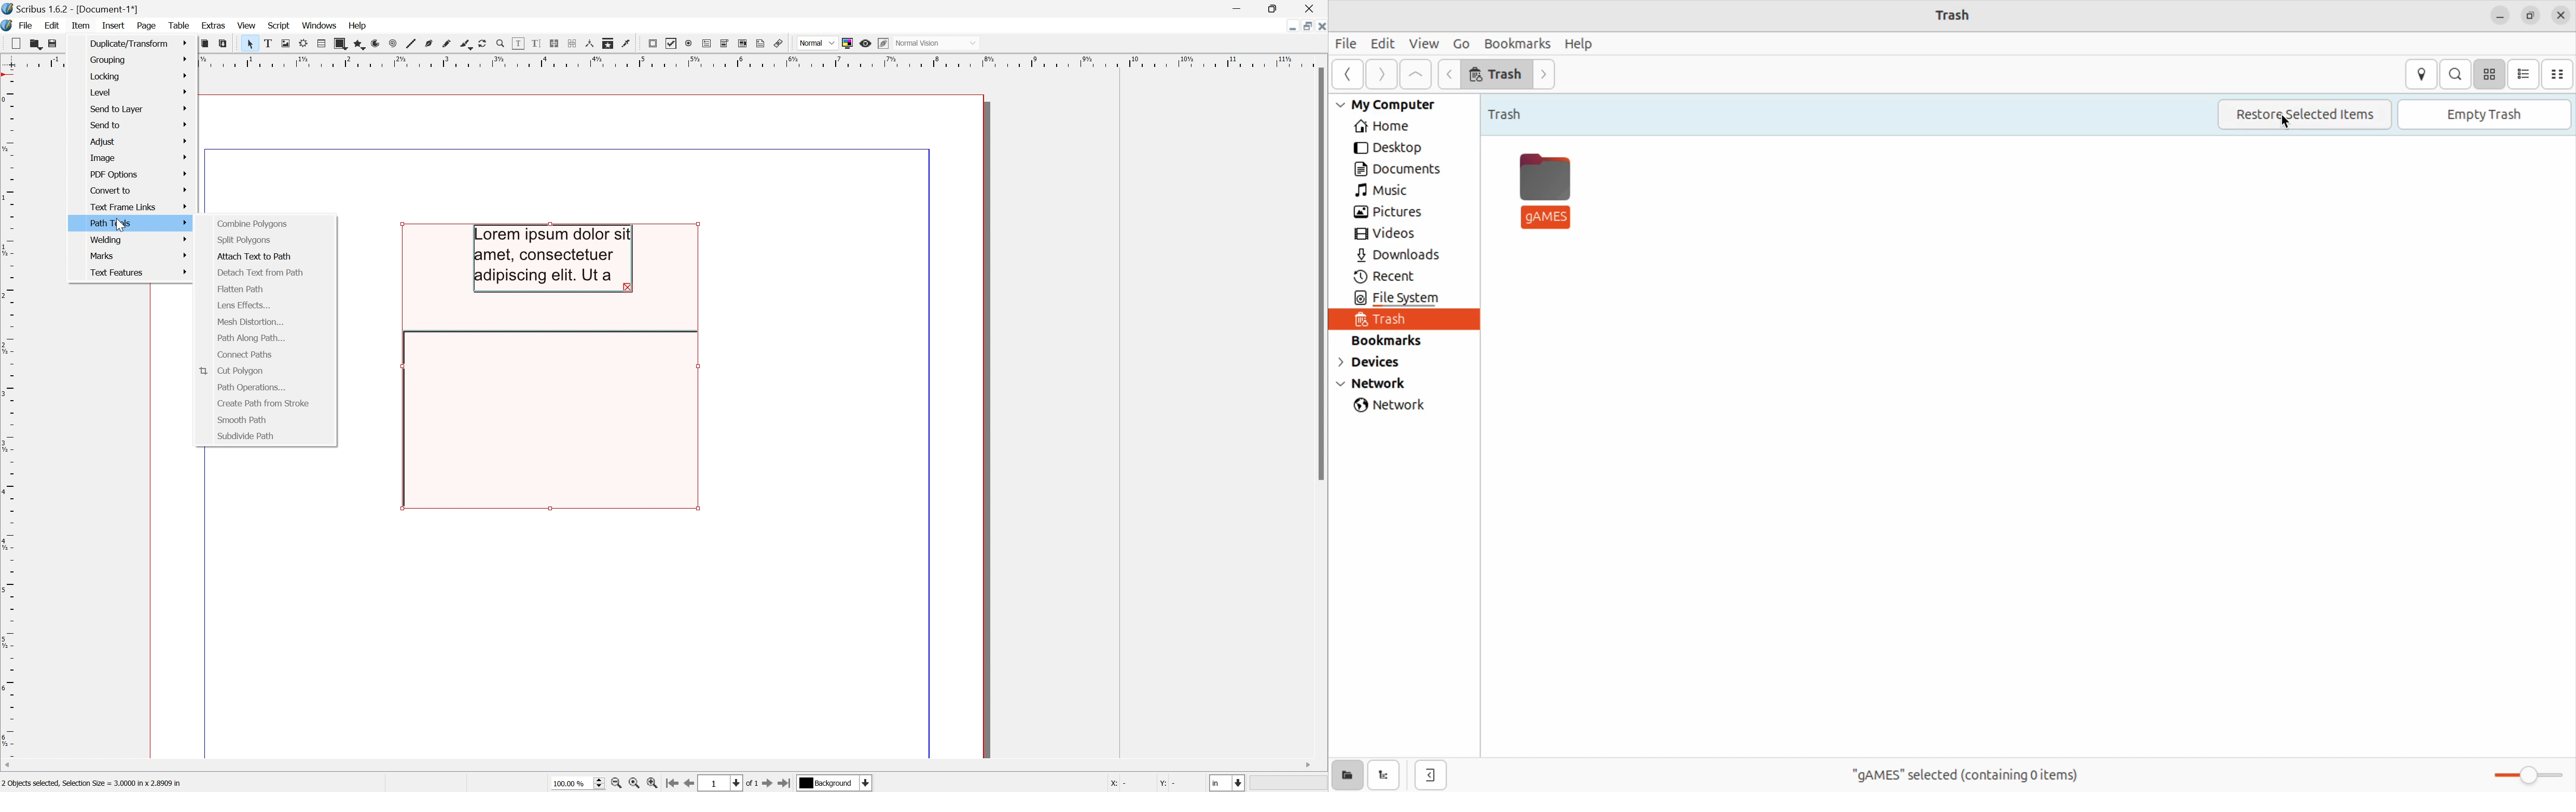 The image size is (2576, 812). I want to click on Zoom out by the stepping value, so click(619, 784).